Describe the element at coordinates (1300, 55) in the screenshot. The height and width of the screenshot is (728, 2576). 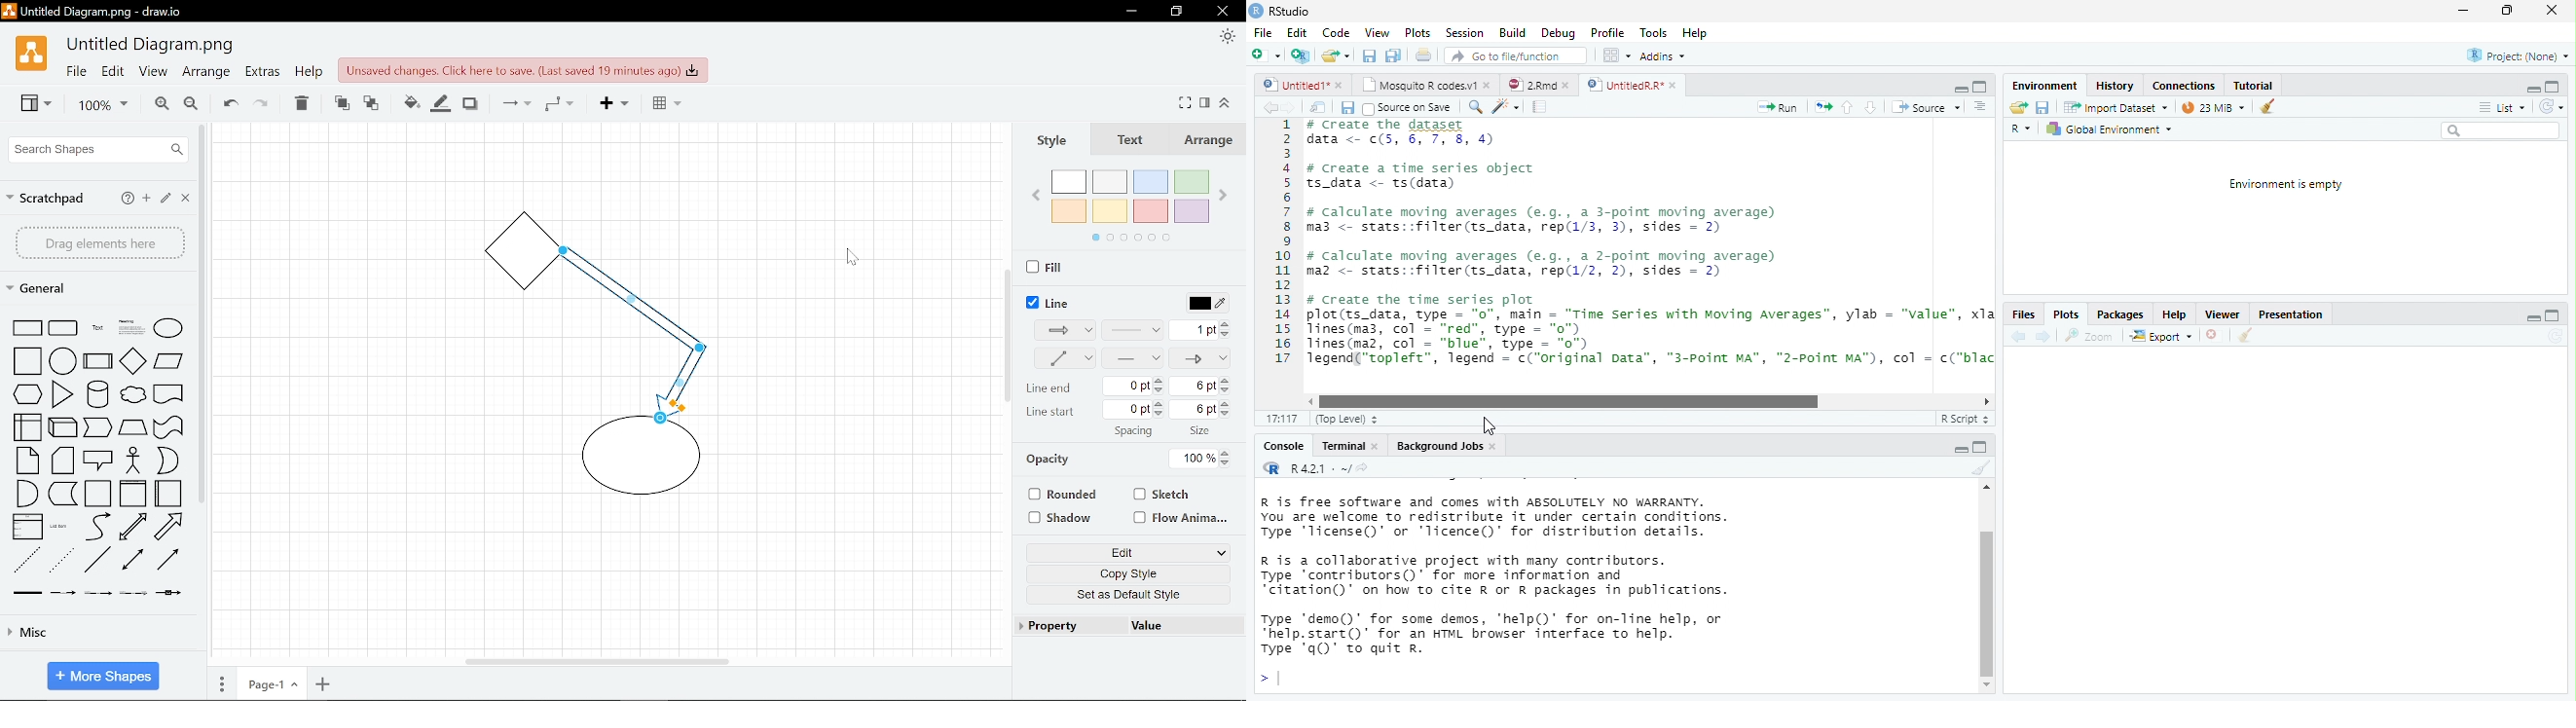
I see `Create a project` at that location.